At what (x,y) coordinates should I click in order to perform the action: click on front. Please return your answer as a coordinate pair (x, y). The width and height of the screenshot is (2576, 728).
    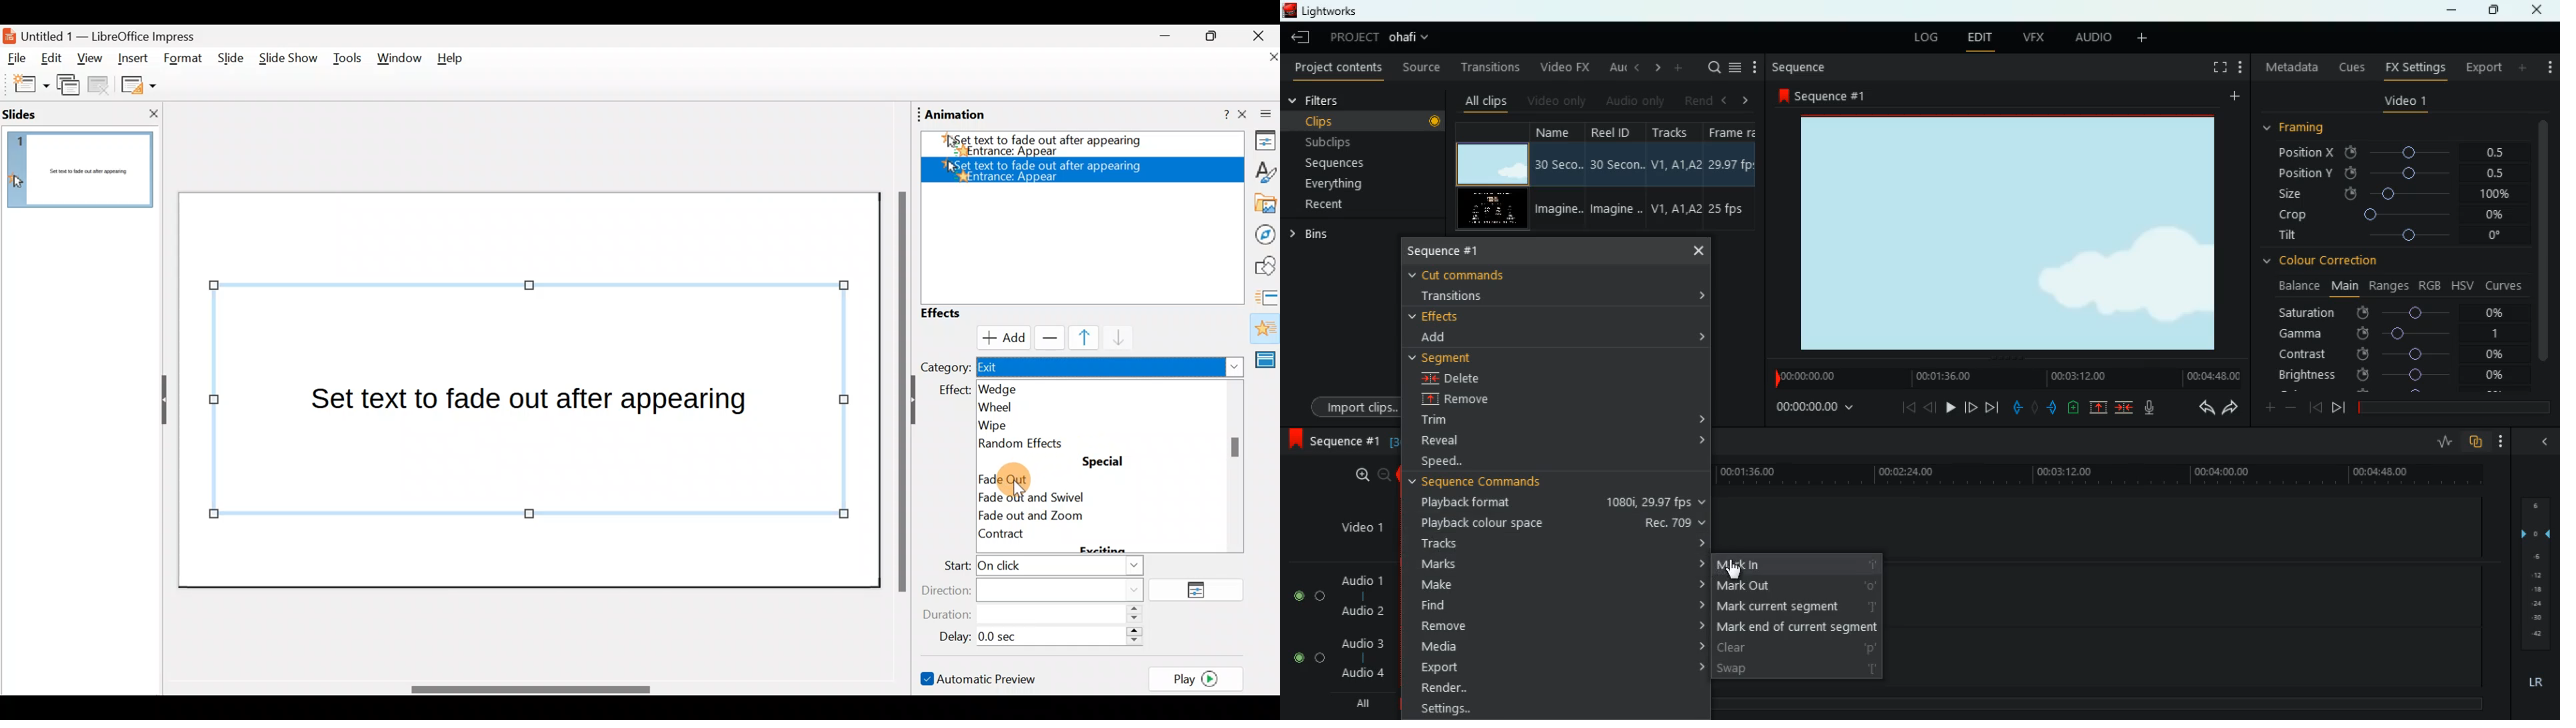
    Looking at the image, I should click on (1972, 407).